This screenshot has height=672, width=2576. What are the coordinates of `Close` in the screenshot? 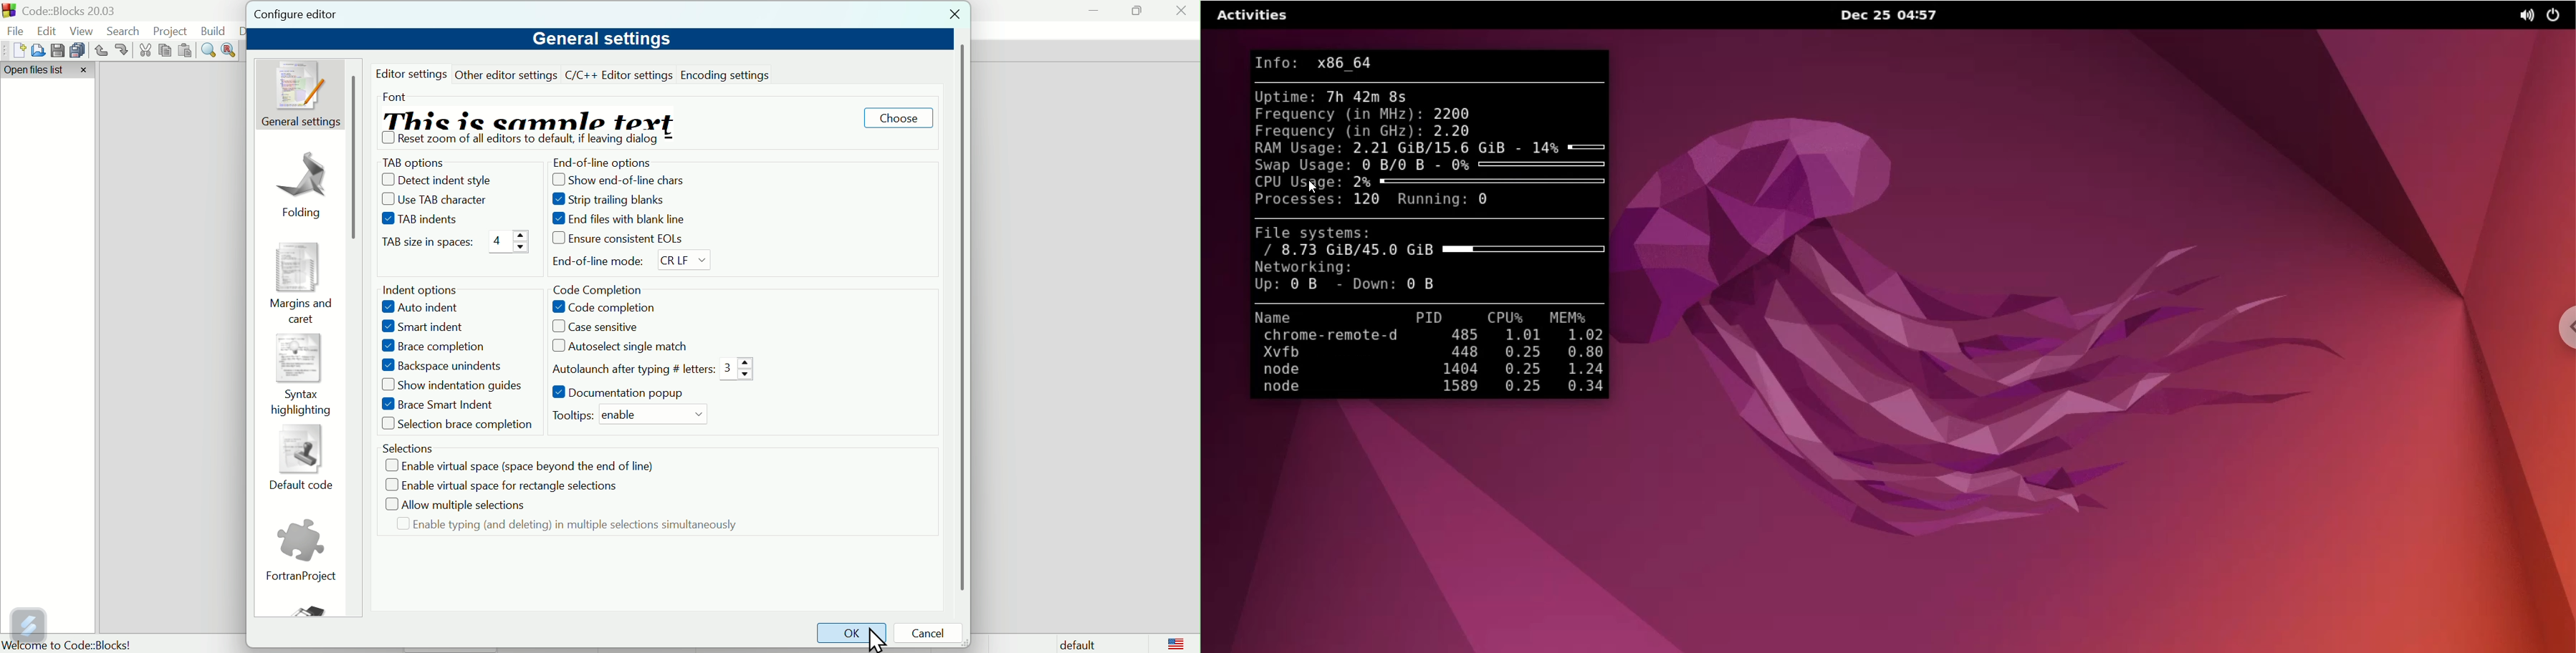 It's located at (1182, 14).